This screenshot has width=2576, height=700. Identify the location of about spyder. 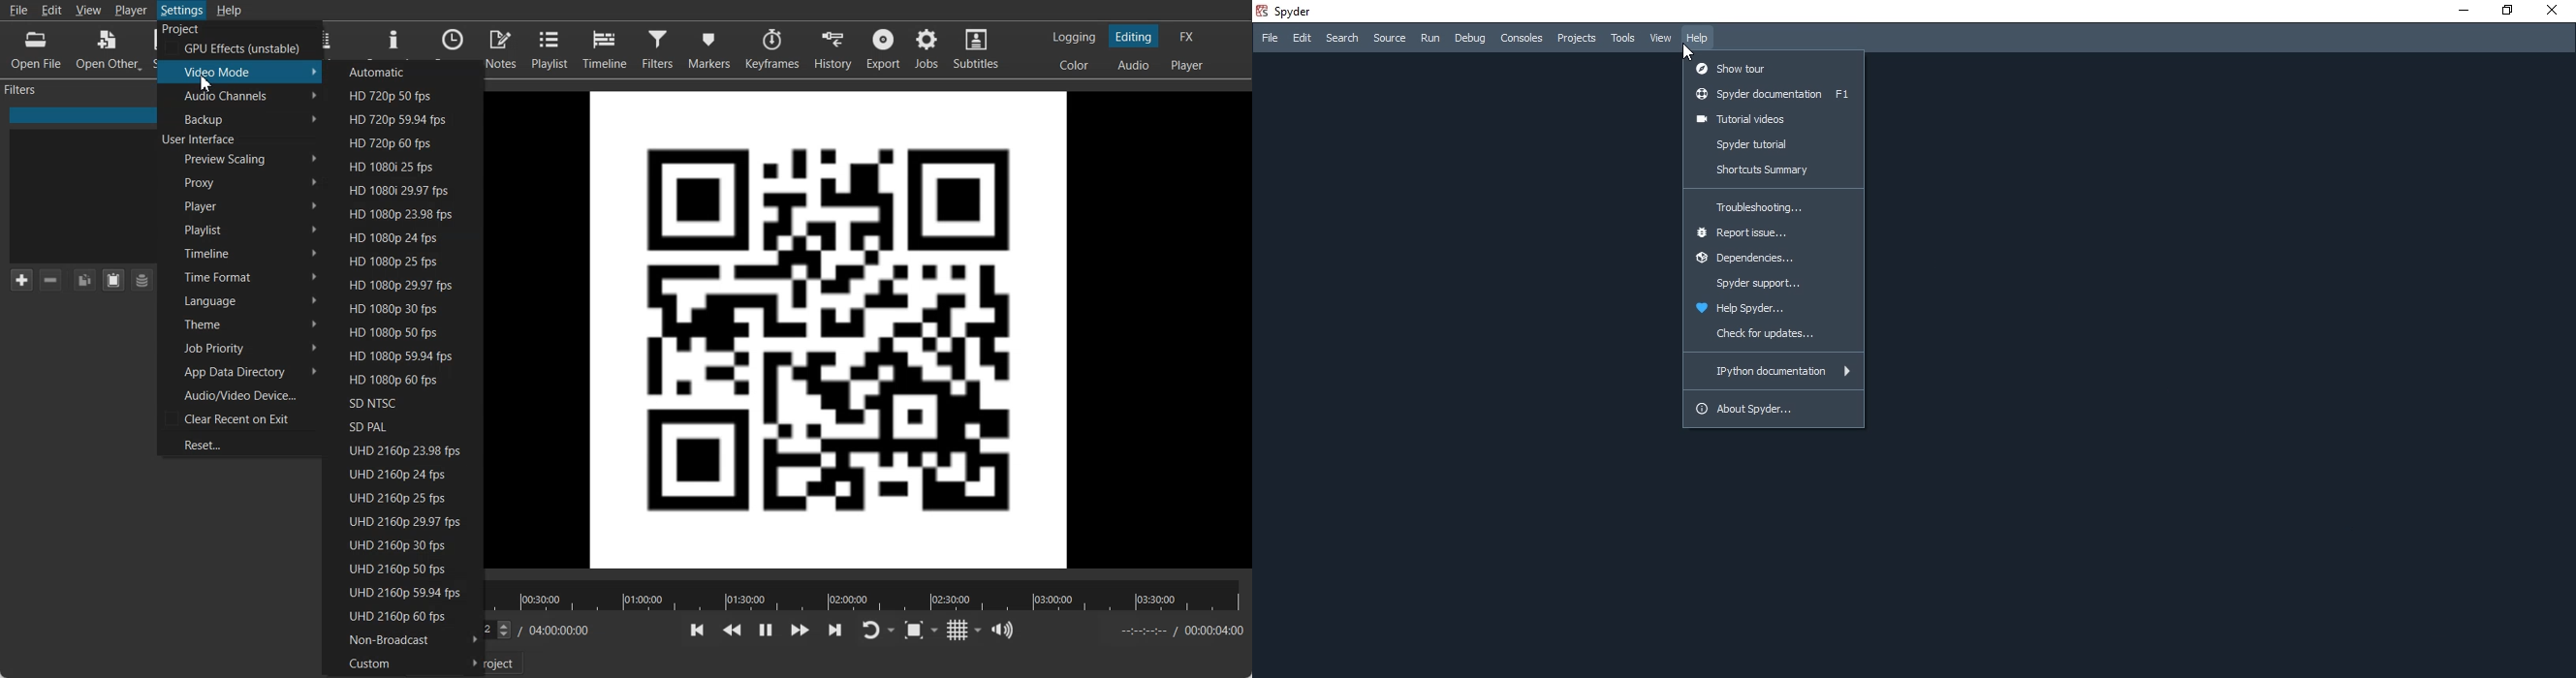
(1775, 410).